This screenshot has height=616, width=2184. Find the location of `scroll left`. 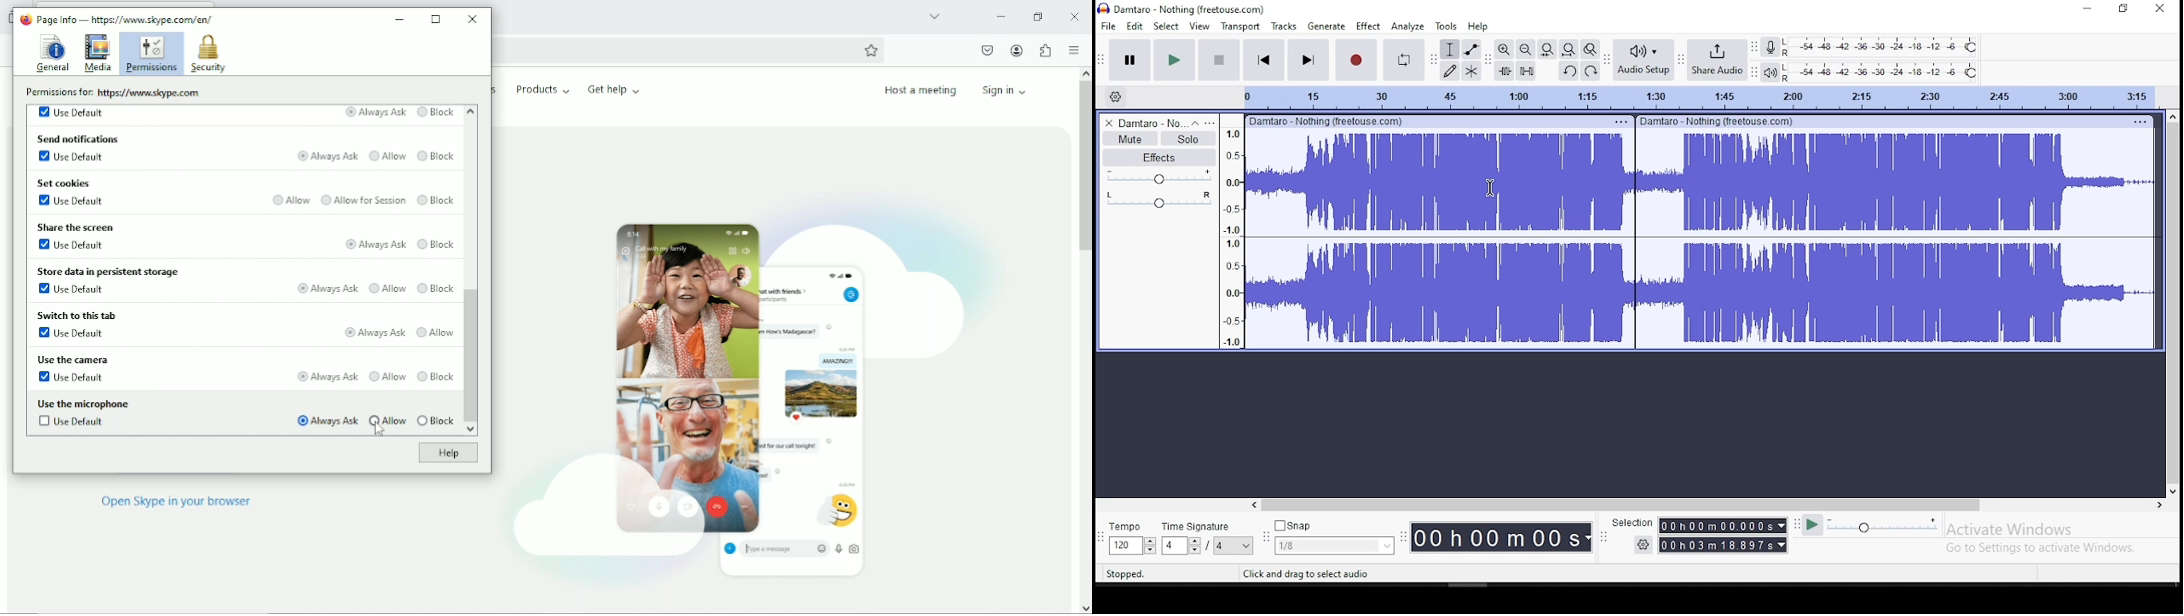

scroll left is located at coordinates (1253, 505).